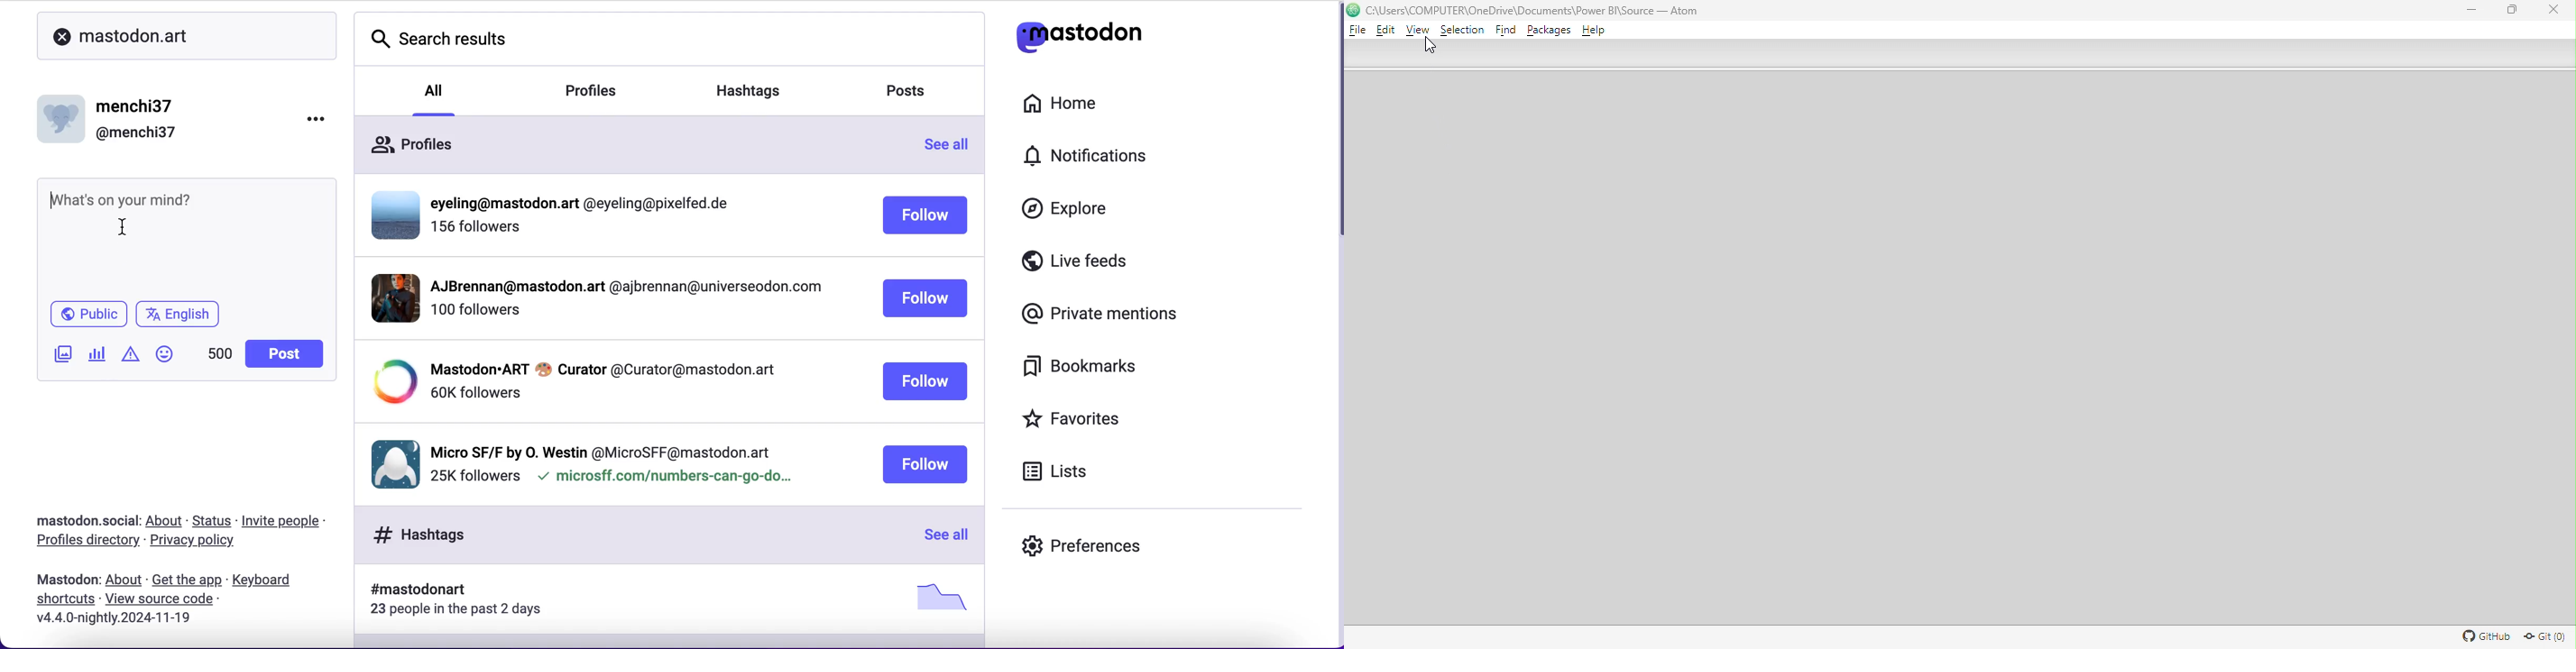 The image size is (2576, 672). Describe the element at coordinates (136, 134) in the screenshot. I see `@menchi37` at that location.